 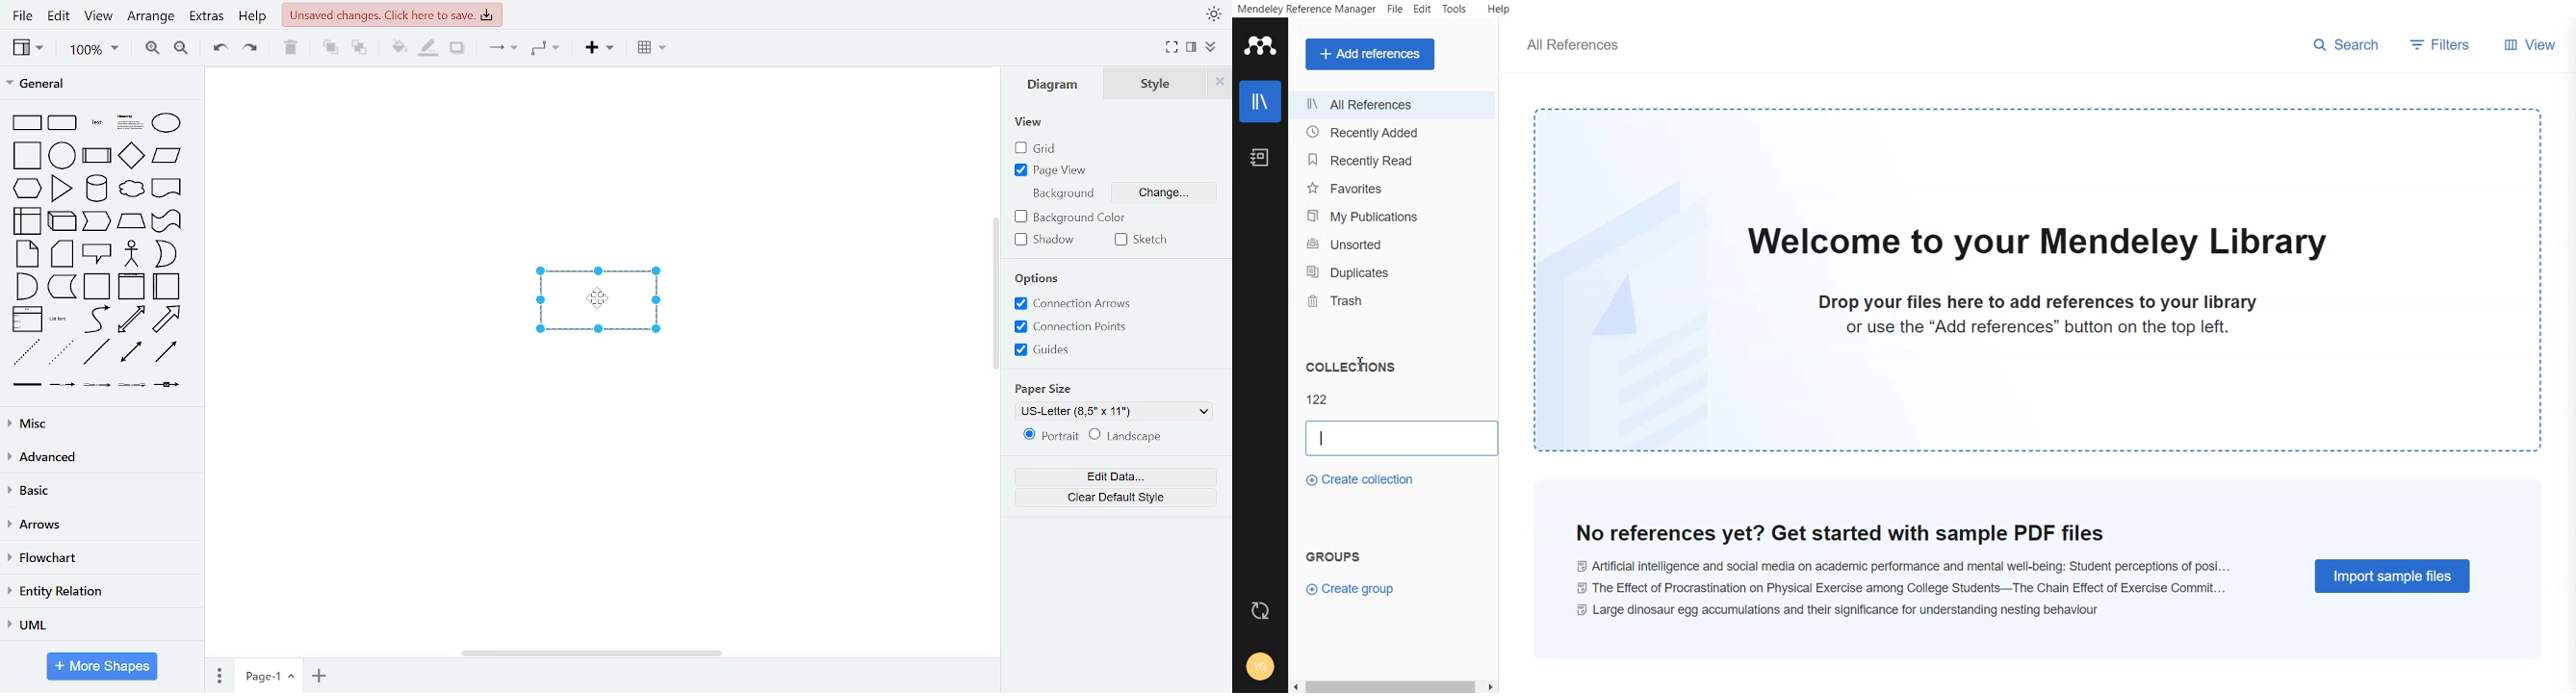 I want to click on general shapes, so click(x=26, y=154).